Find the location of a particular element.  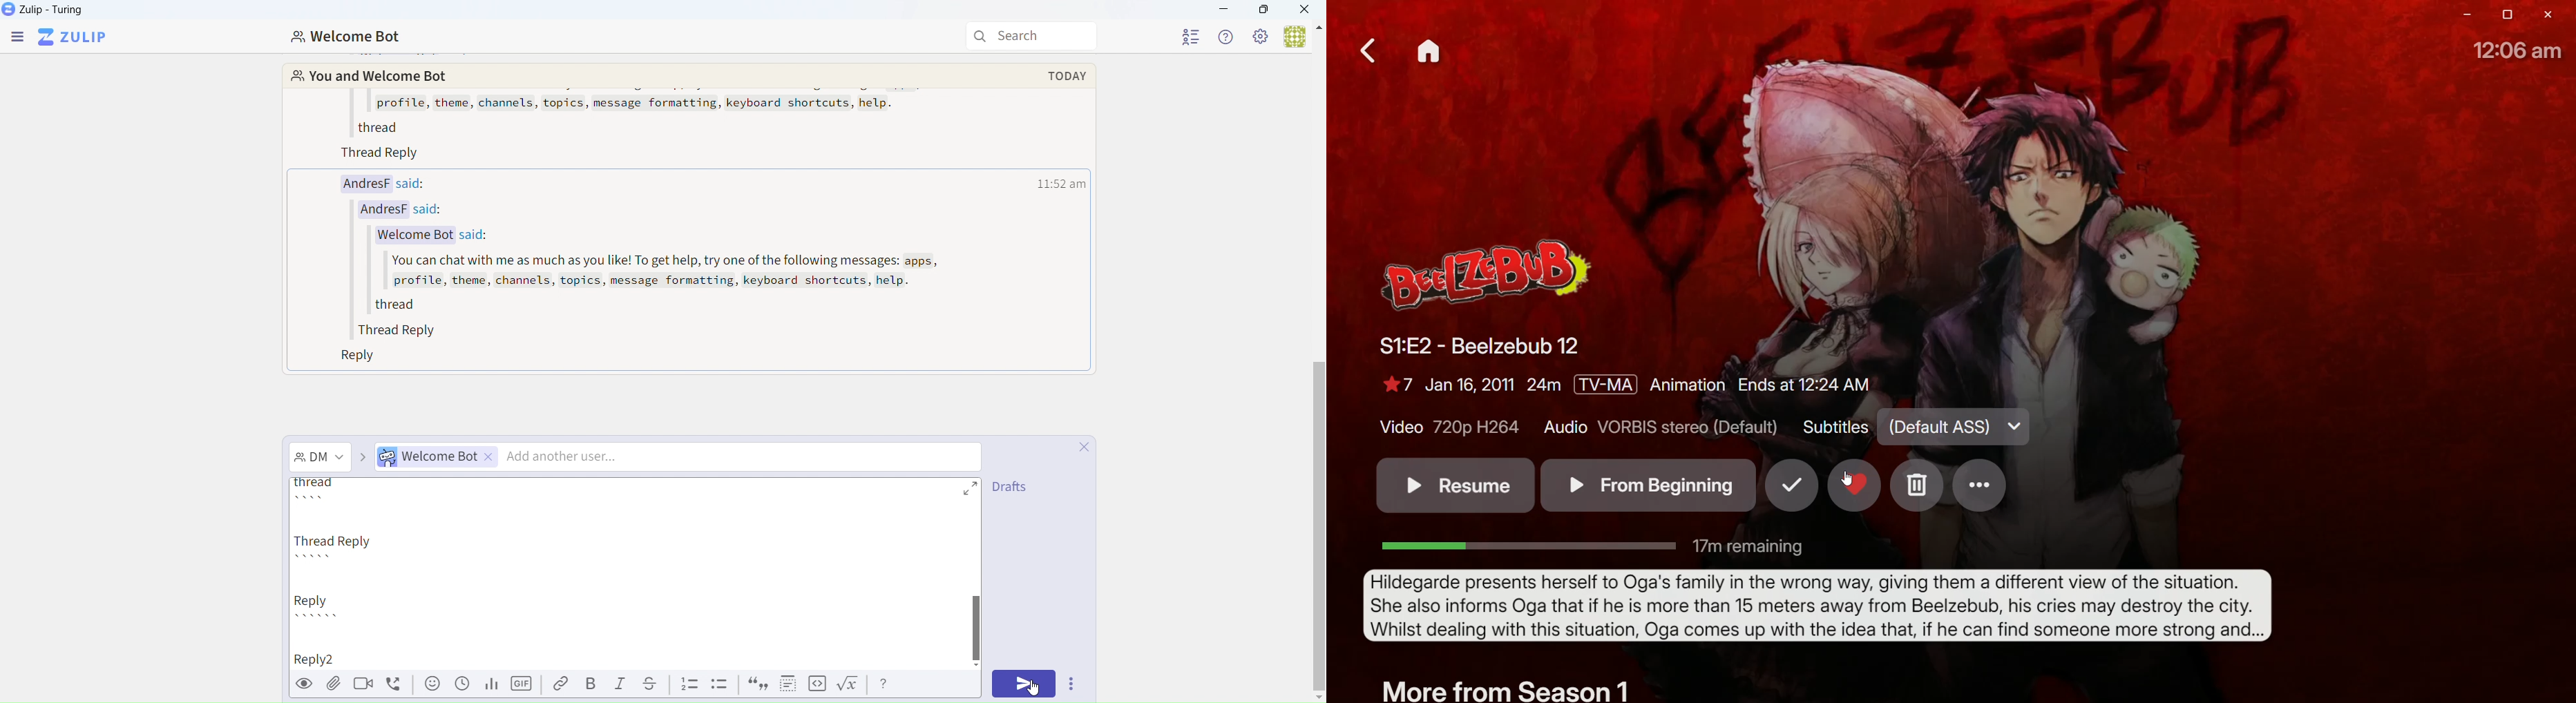

time is located at coordinates (1062, 182).